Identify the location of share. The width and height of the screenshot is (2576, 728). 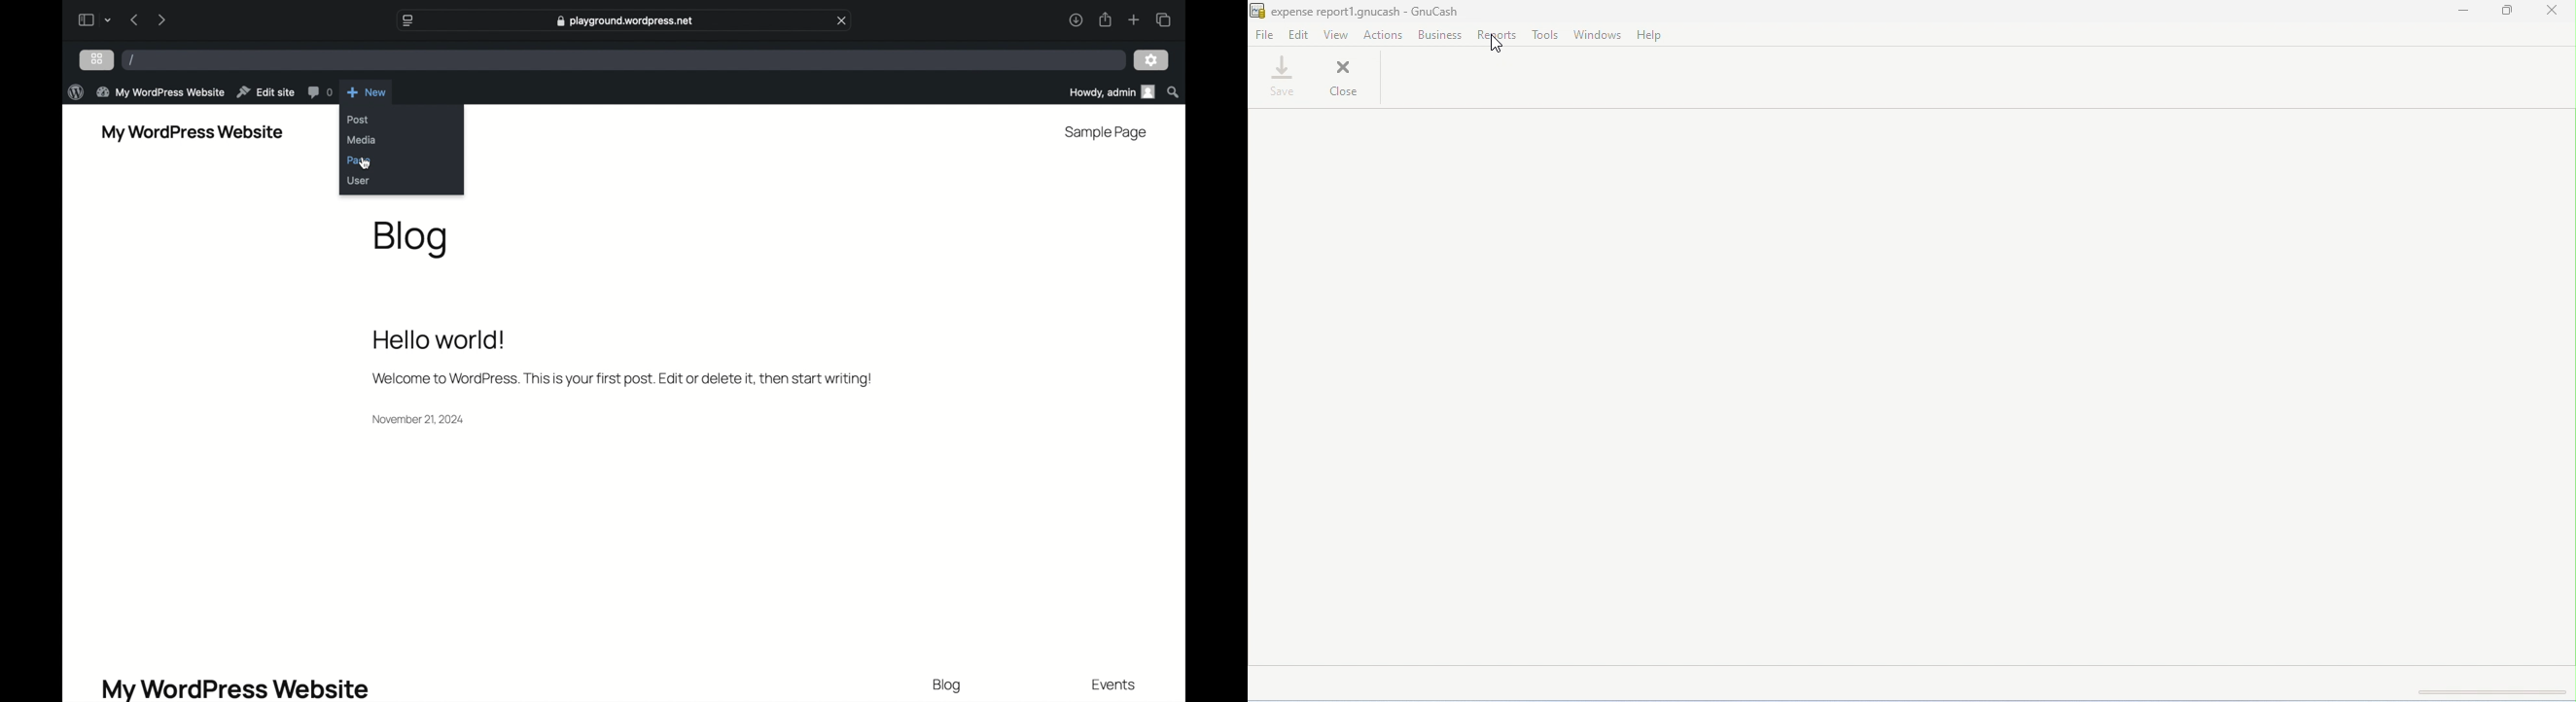
(1105, 20).